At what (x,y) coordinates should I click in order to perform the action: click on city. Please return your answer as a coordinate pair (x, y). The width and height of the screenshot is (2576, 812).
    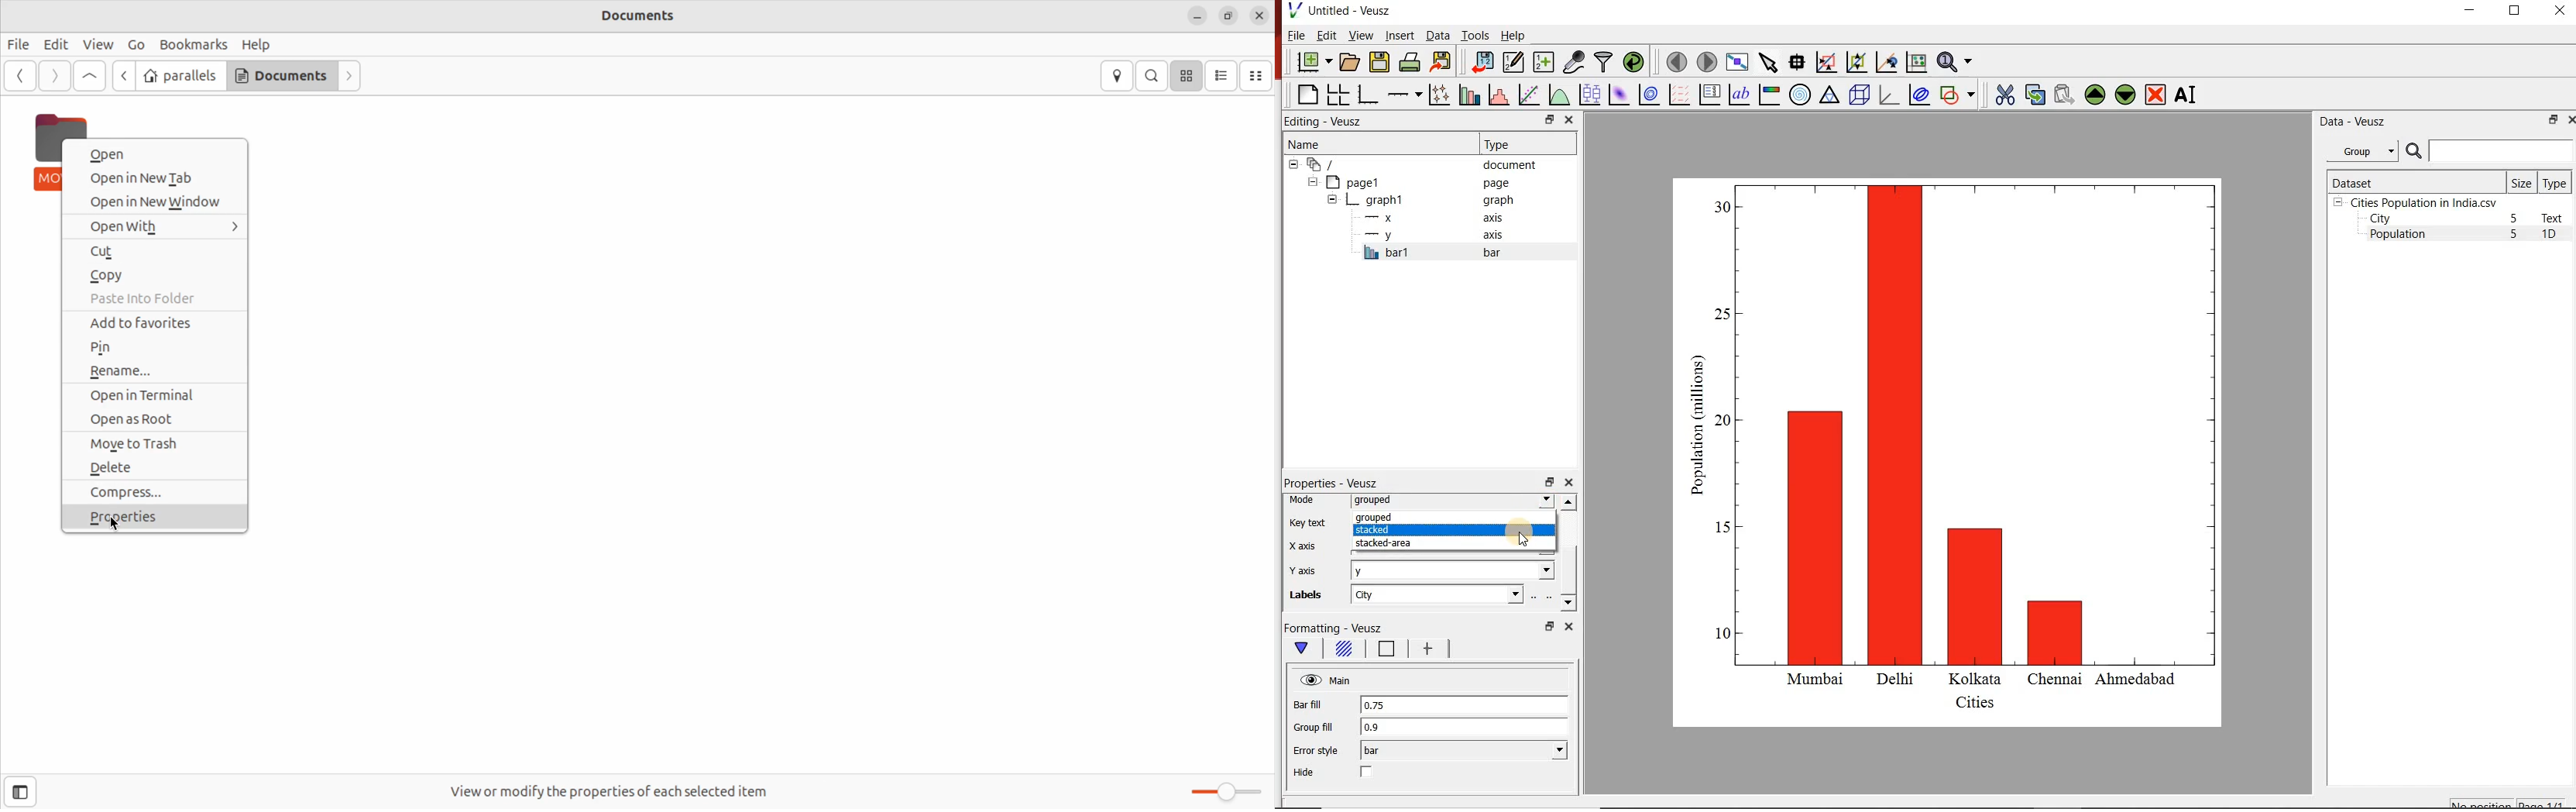
    Looking at the image, I should click on (1436, 594).